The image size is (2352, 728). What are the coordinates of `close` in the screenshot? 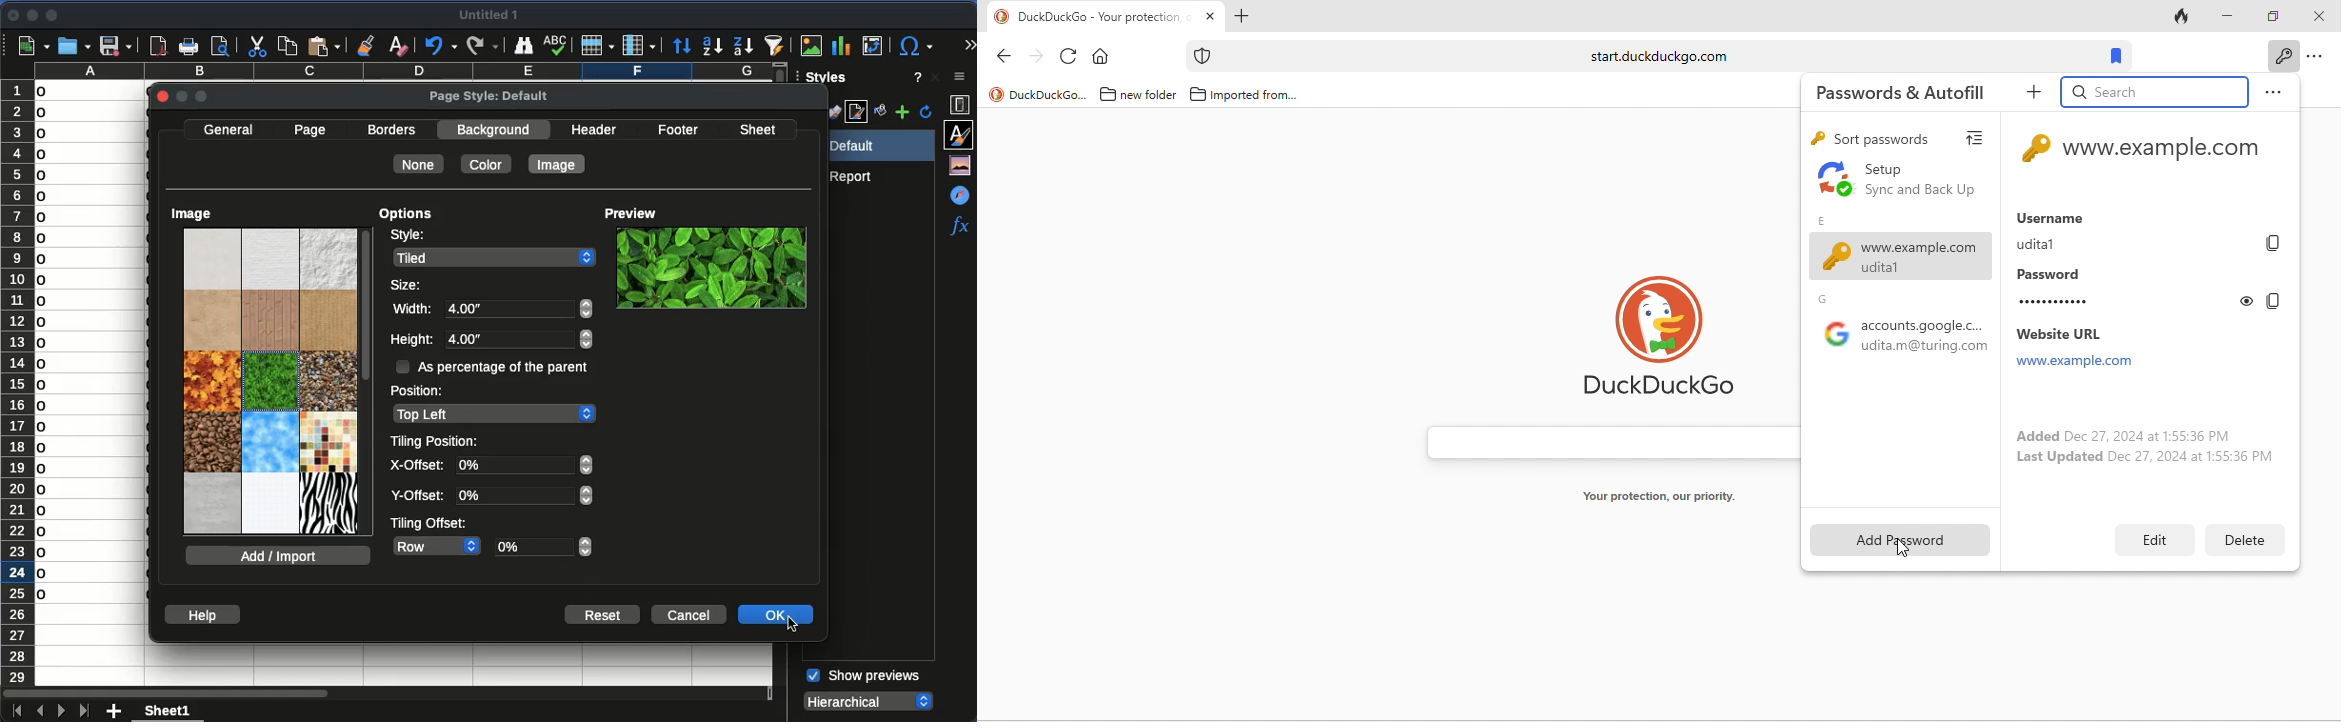 It's located at (935, 77).